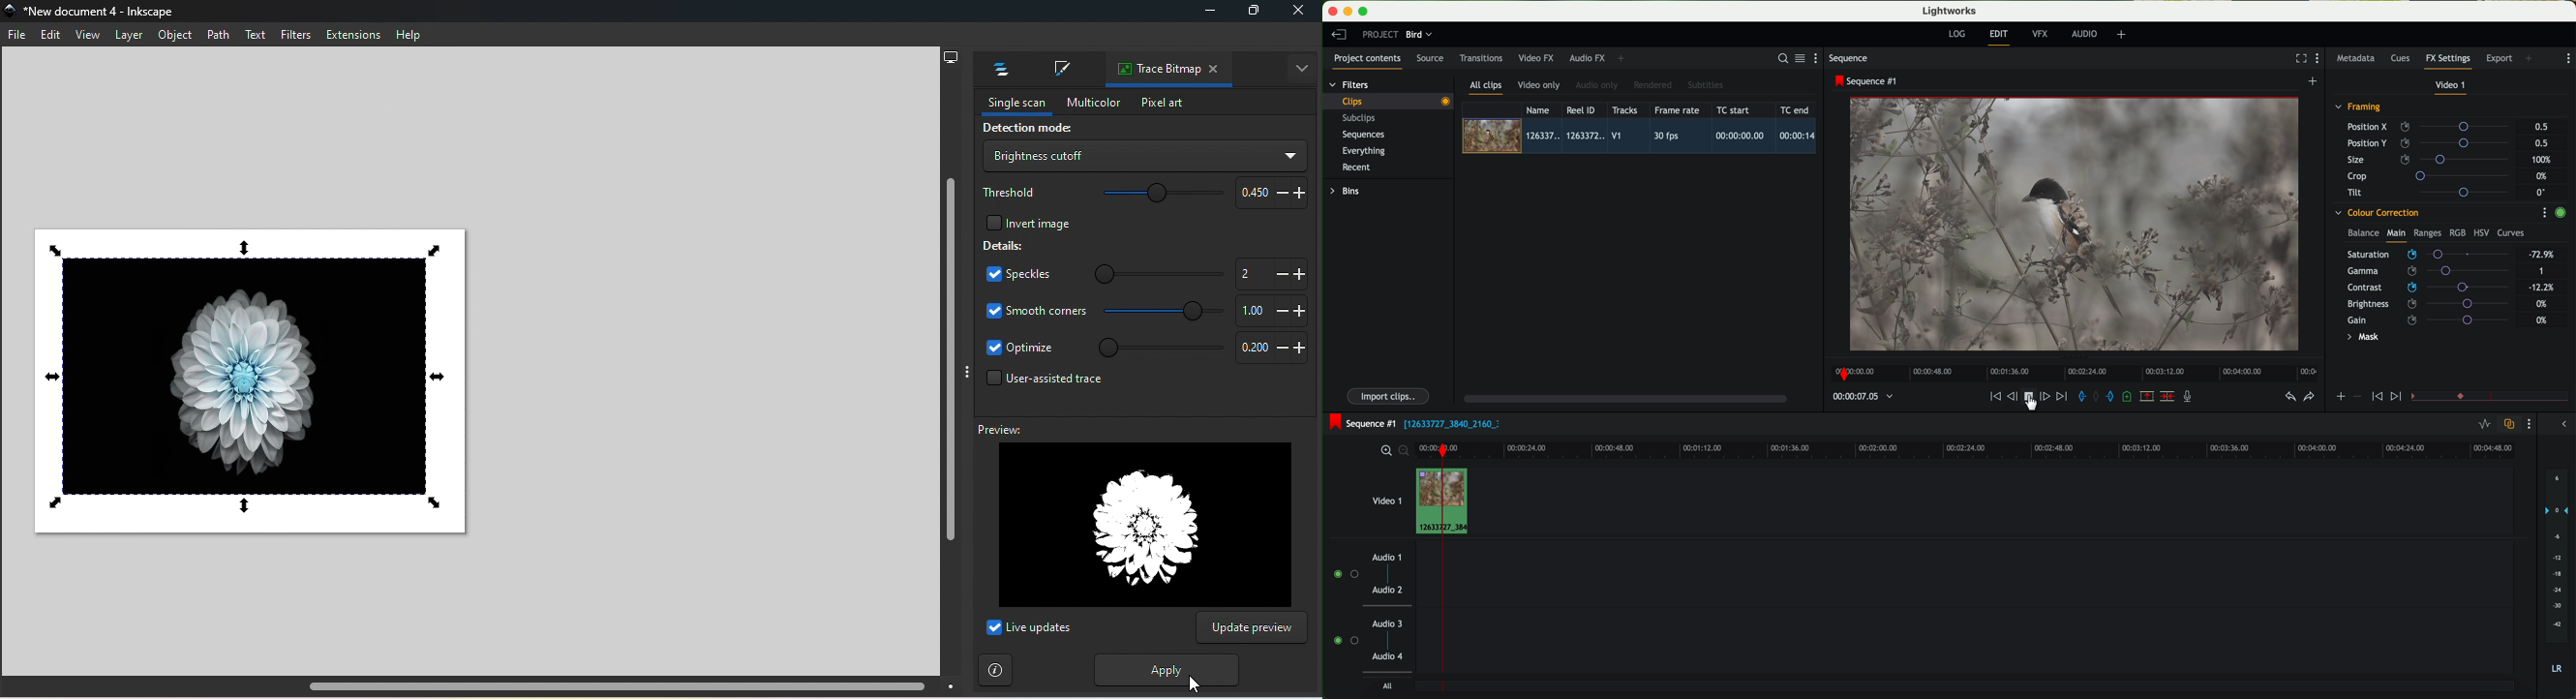 Image resolution: width=2576 pixels, height=700 pixels. Describe the element at coordinates (2435, 320) in the screenshot. I see `gain` at that location.